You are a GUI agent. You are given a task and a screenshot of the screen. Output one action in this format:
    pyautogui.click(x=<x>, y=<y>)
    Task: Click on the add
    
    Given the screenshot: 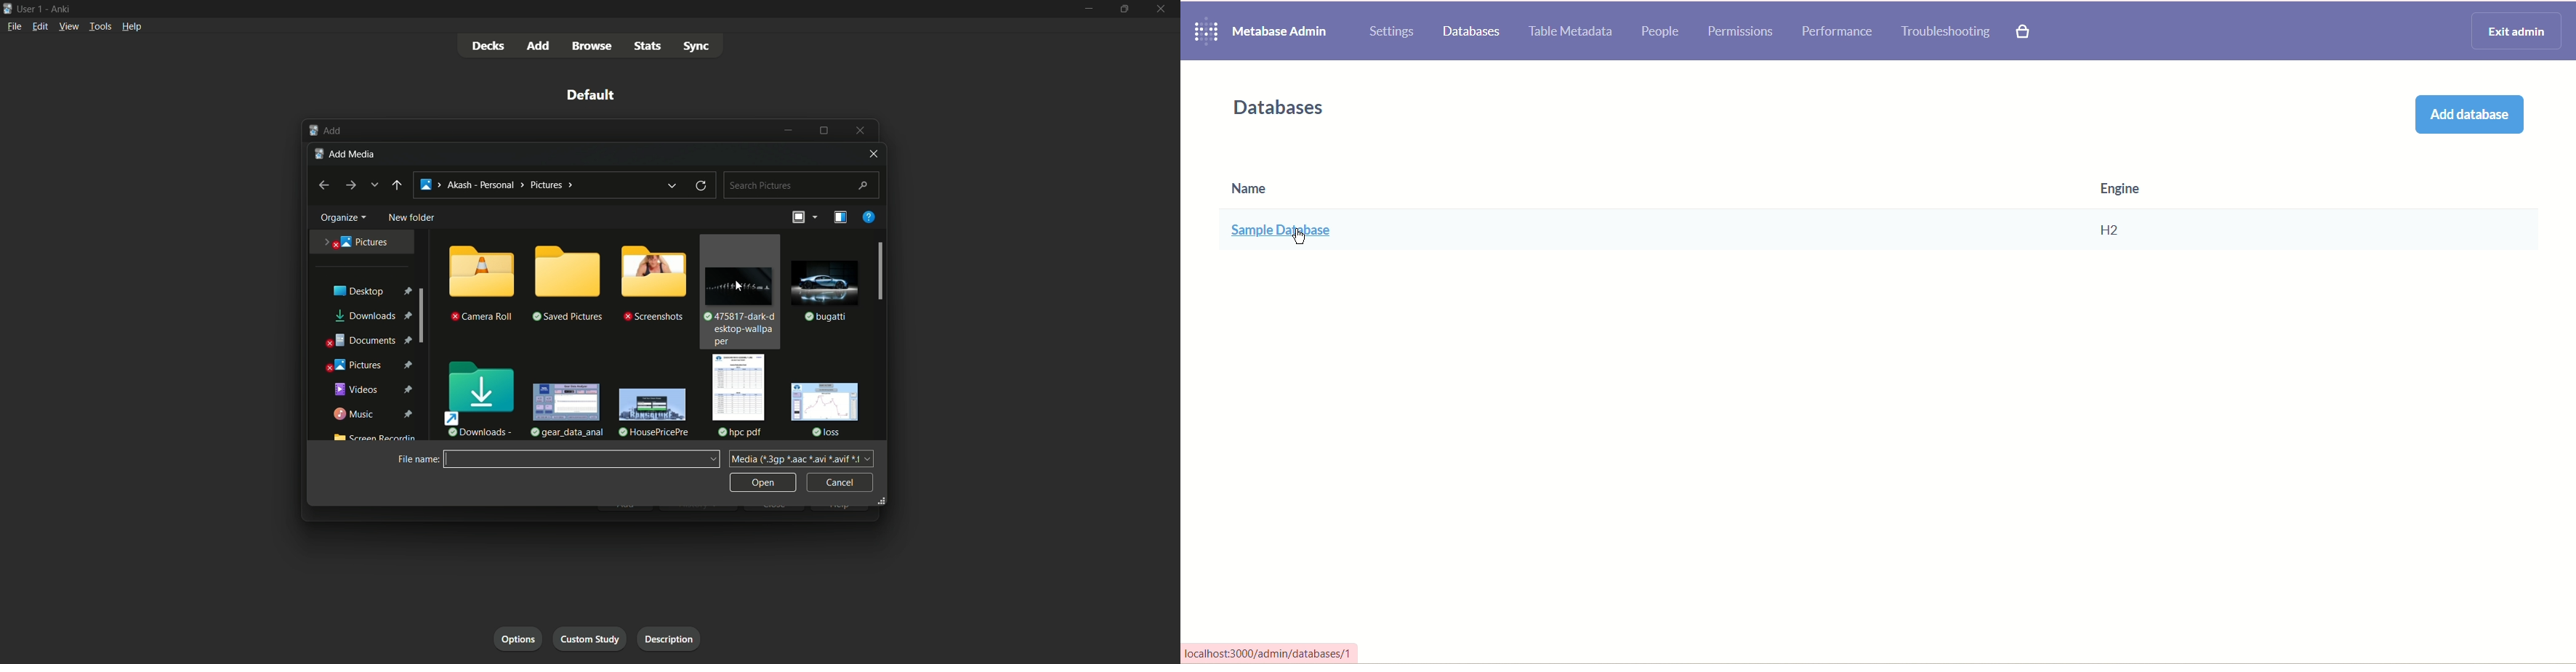 What is the action you would take?
    pyautogui.click(x=537, y=45)
    